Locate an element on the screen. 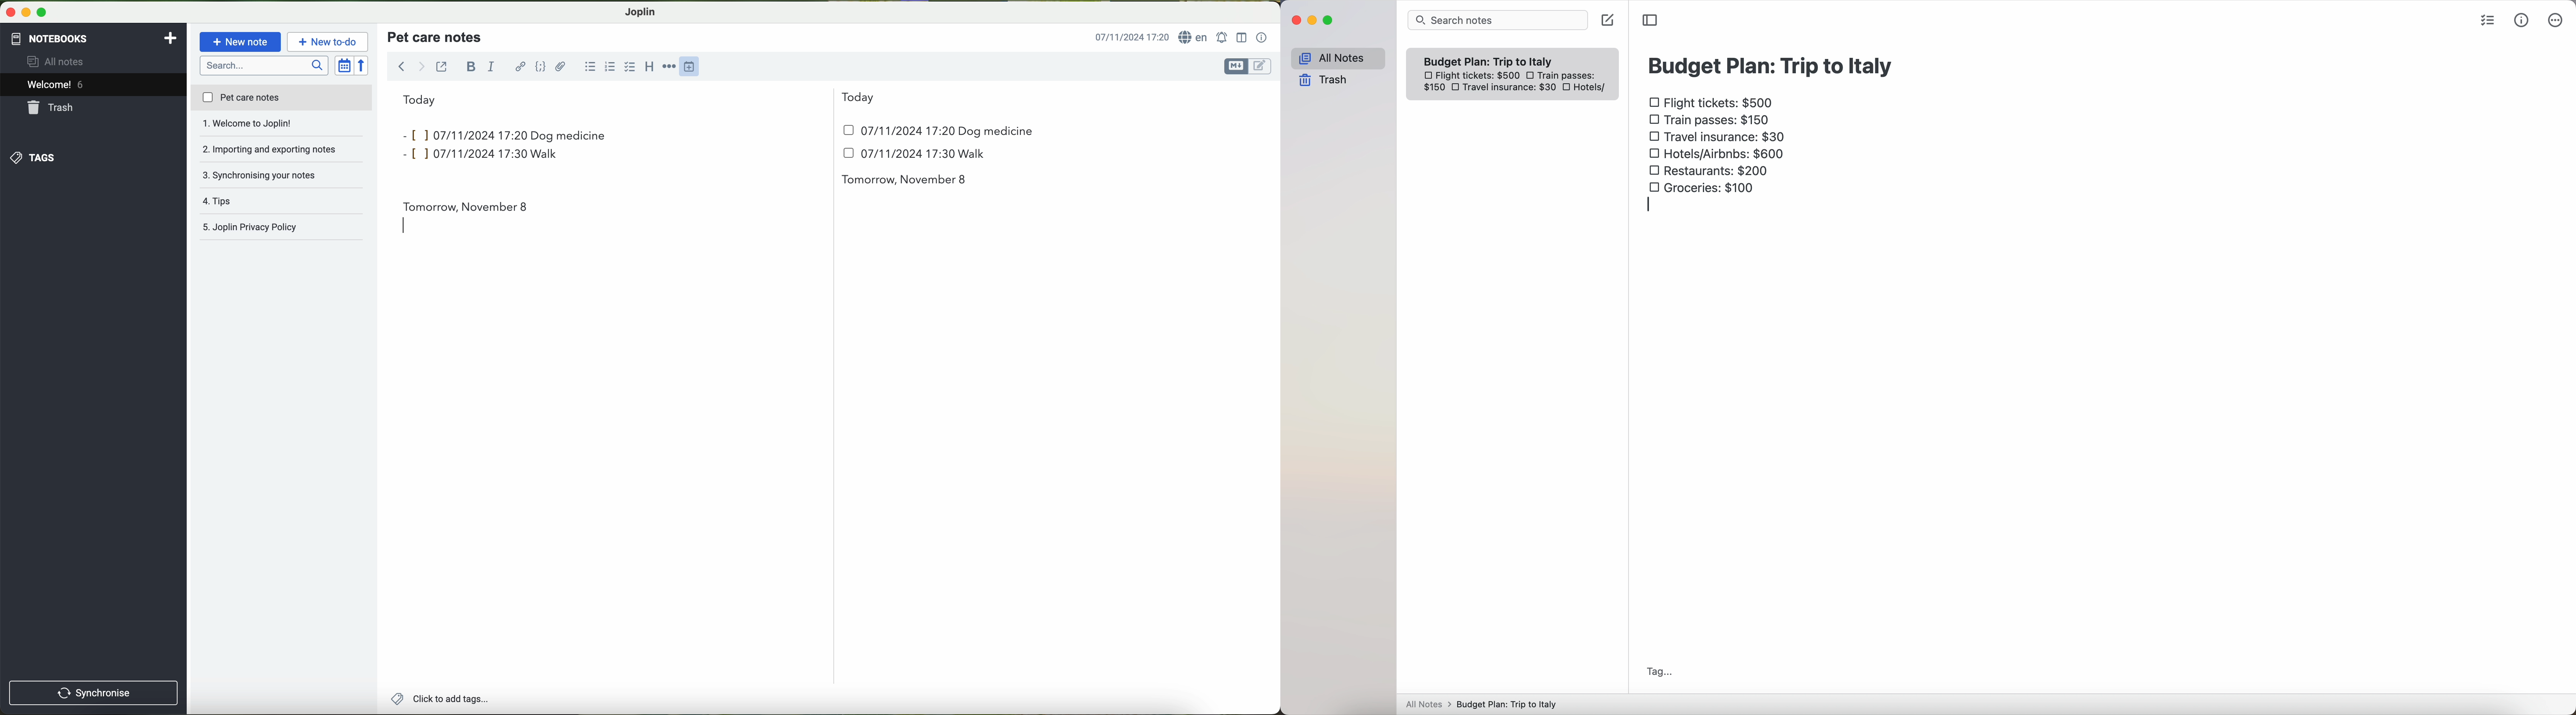 The height and width of the screenshot is (728, 2576). today is located at coordinates (639, 99).